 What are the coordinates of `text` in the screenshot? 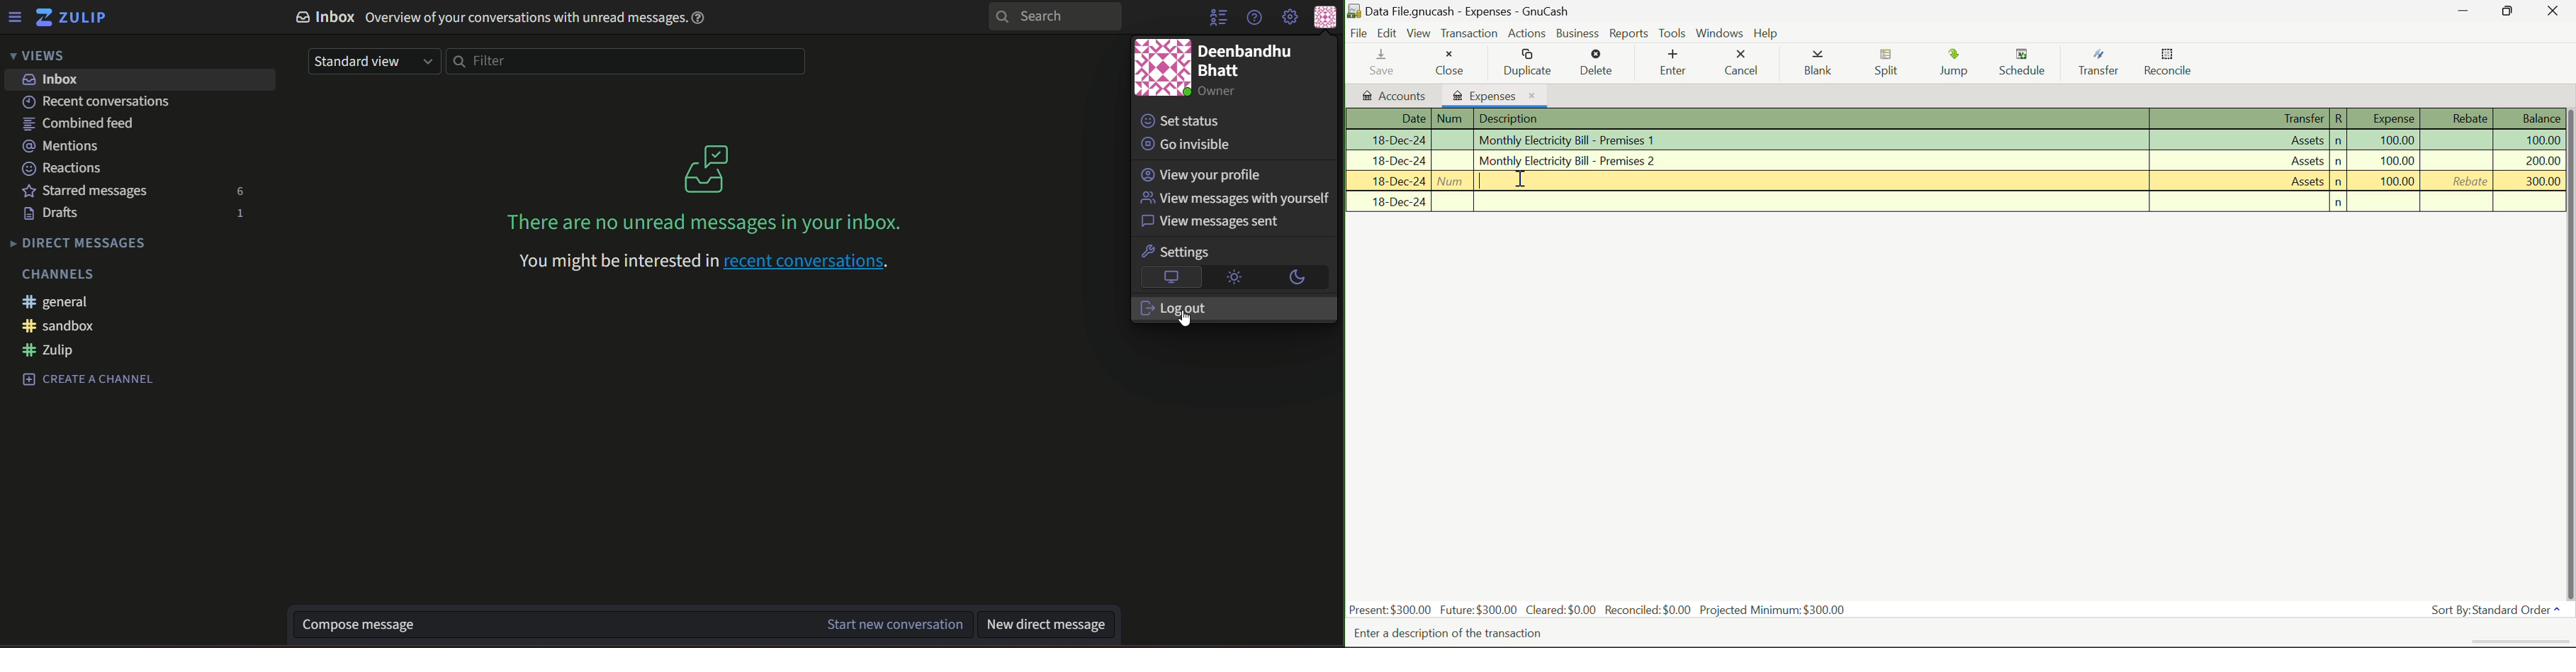 It's located at (1217, 93).